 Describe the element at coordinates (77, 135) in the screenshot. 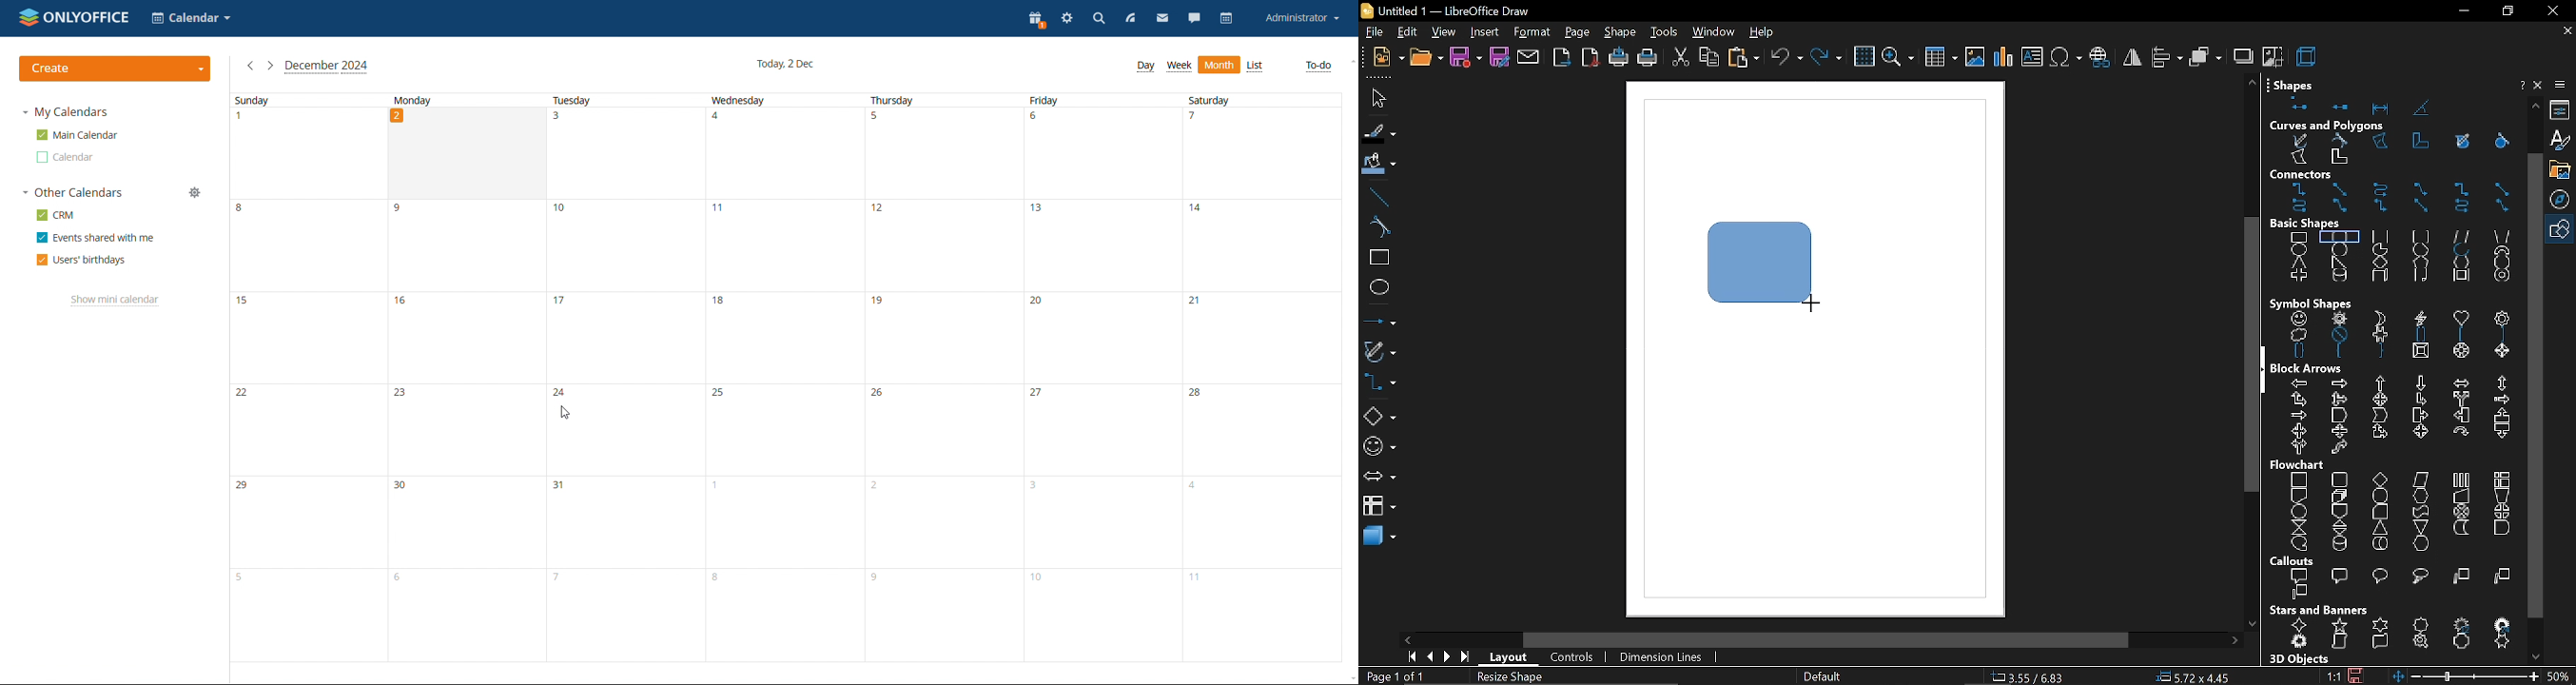

I see `main calendar` at that location.